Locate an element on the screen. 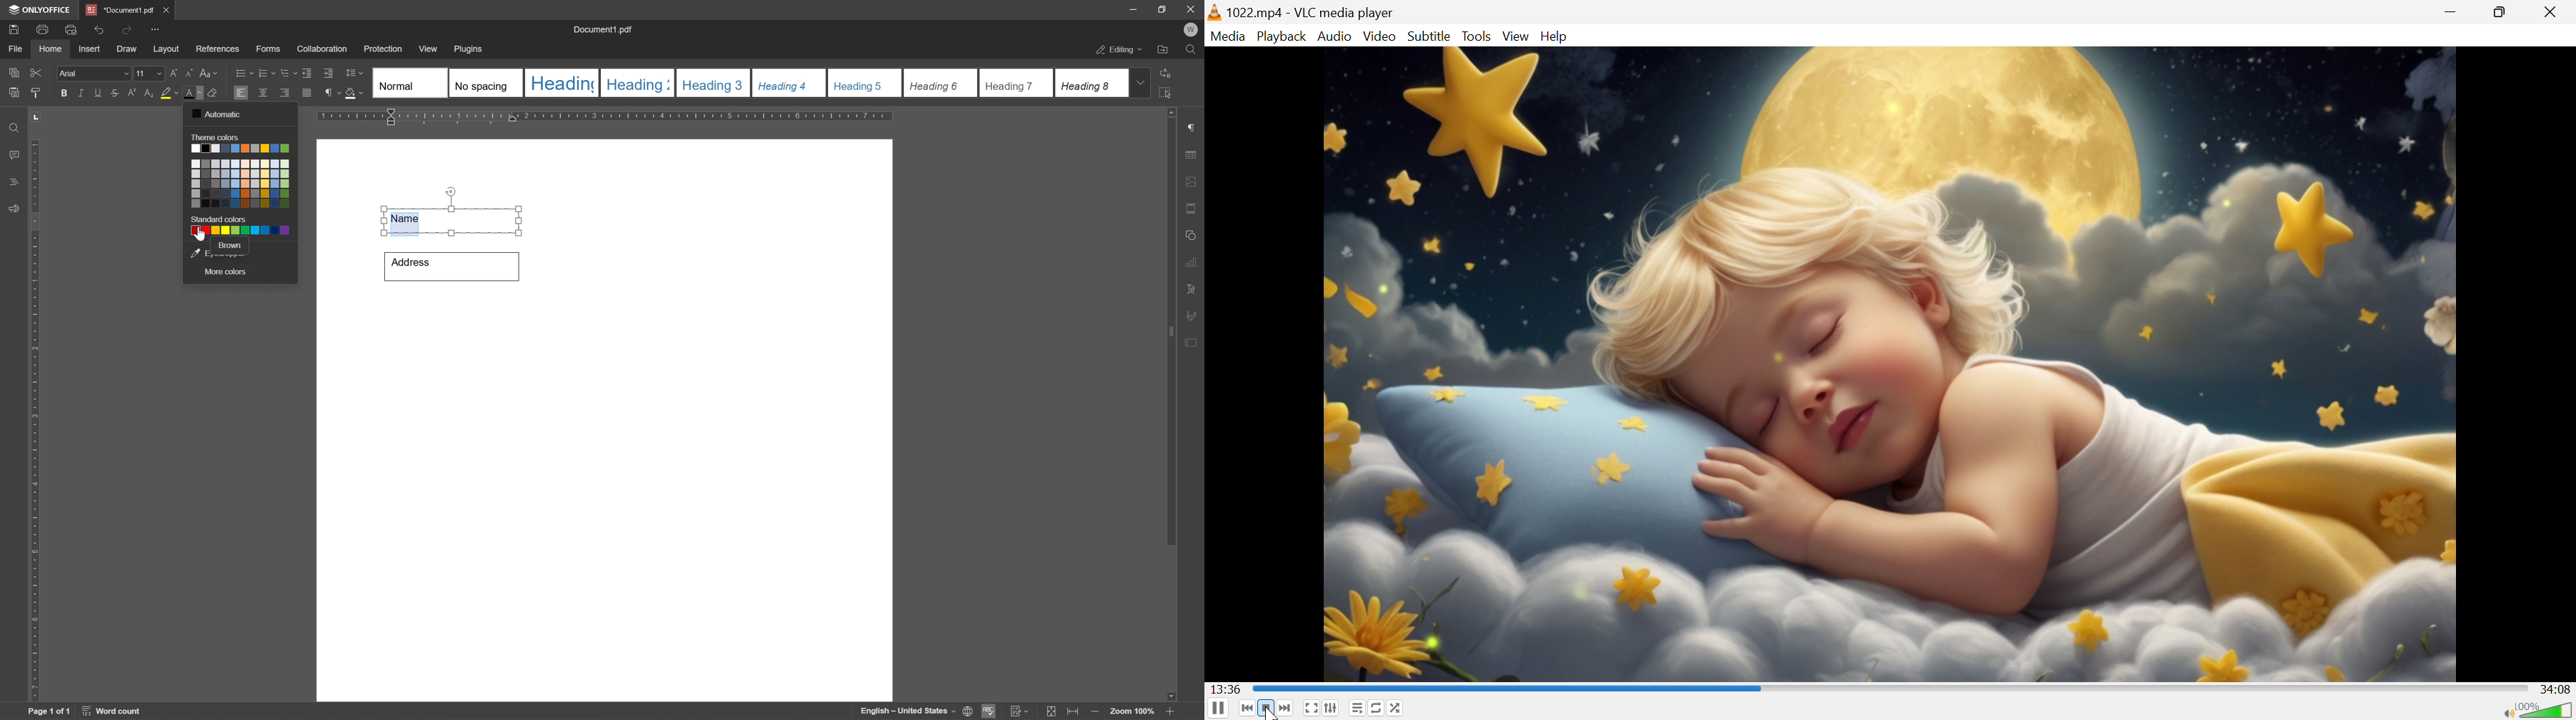  paragraph settings is located at coordinates (1194, 126).